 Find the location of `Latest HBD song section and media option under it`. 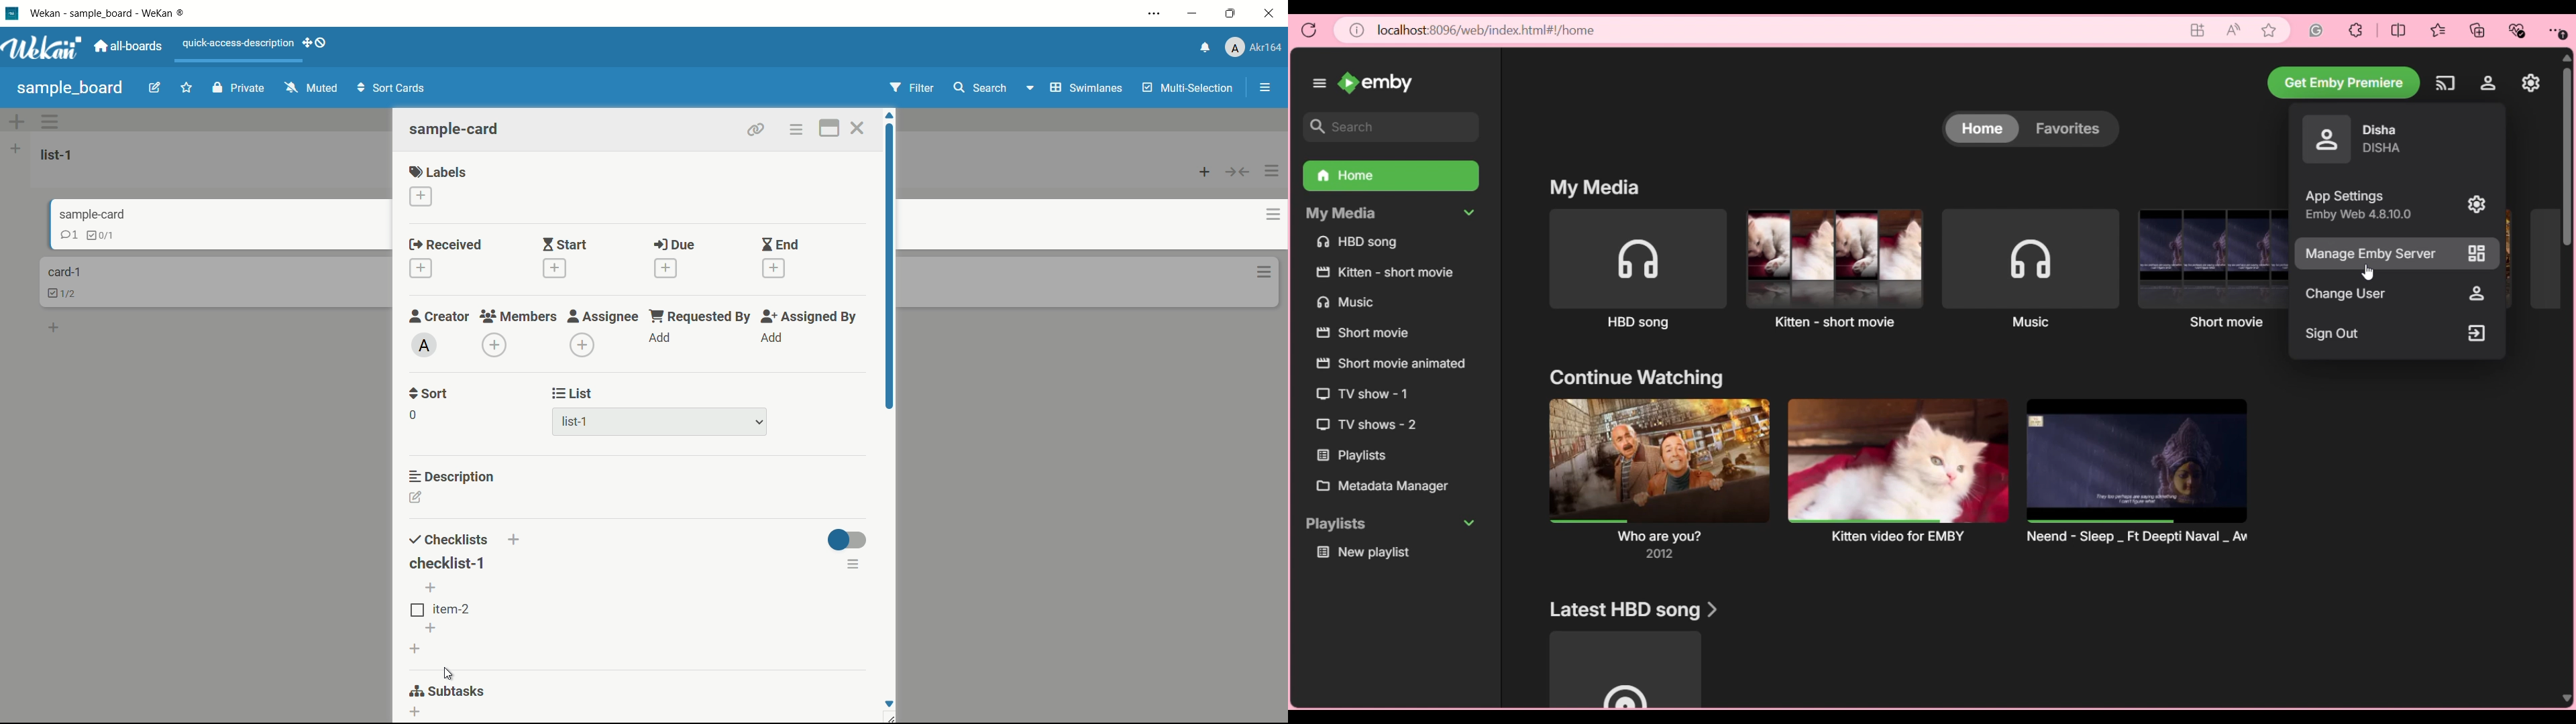

Latest HBD song section and media option under it is located at coordinates (1631, 652).